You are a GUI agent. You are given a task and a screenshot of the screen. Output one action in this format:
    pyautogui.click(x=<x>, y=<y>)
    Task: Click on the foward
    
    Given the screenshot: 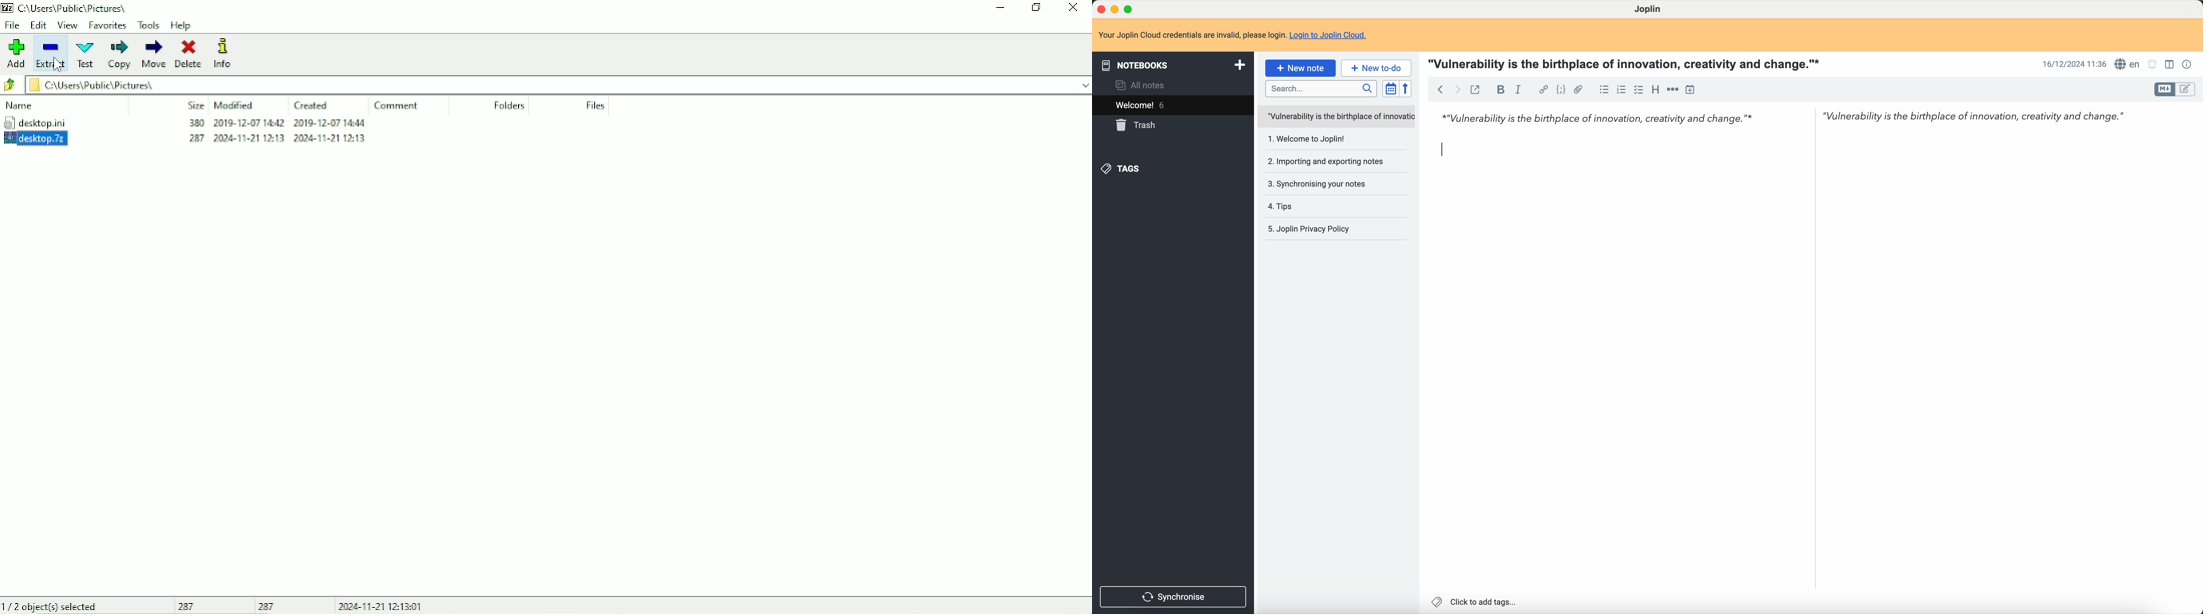 What is the action you would take?
    pyautogui.click(x=1460, y=90)
    